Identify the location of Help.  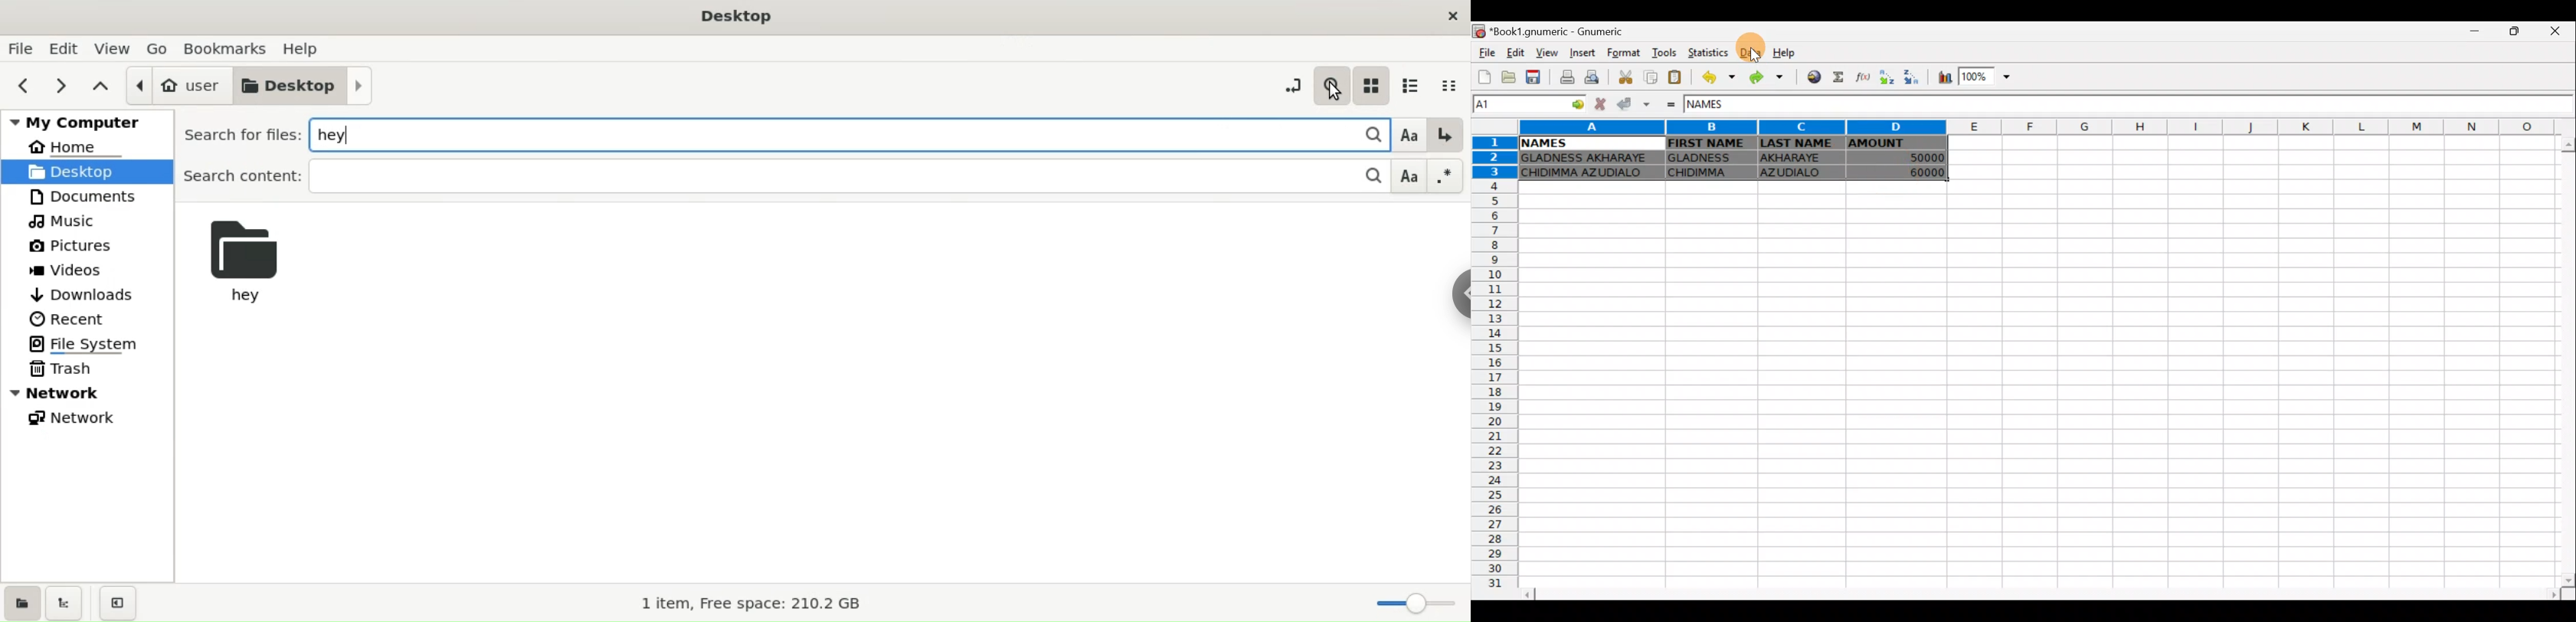
(1792, 50).